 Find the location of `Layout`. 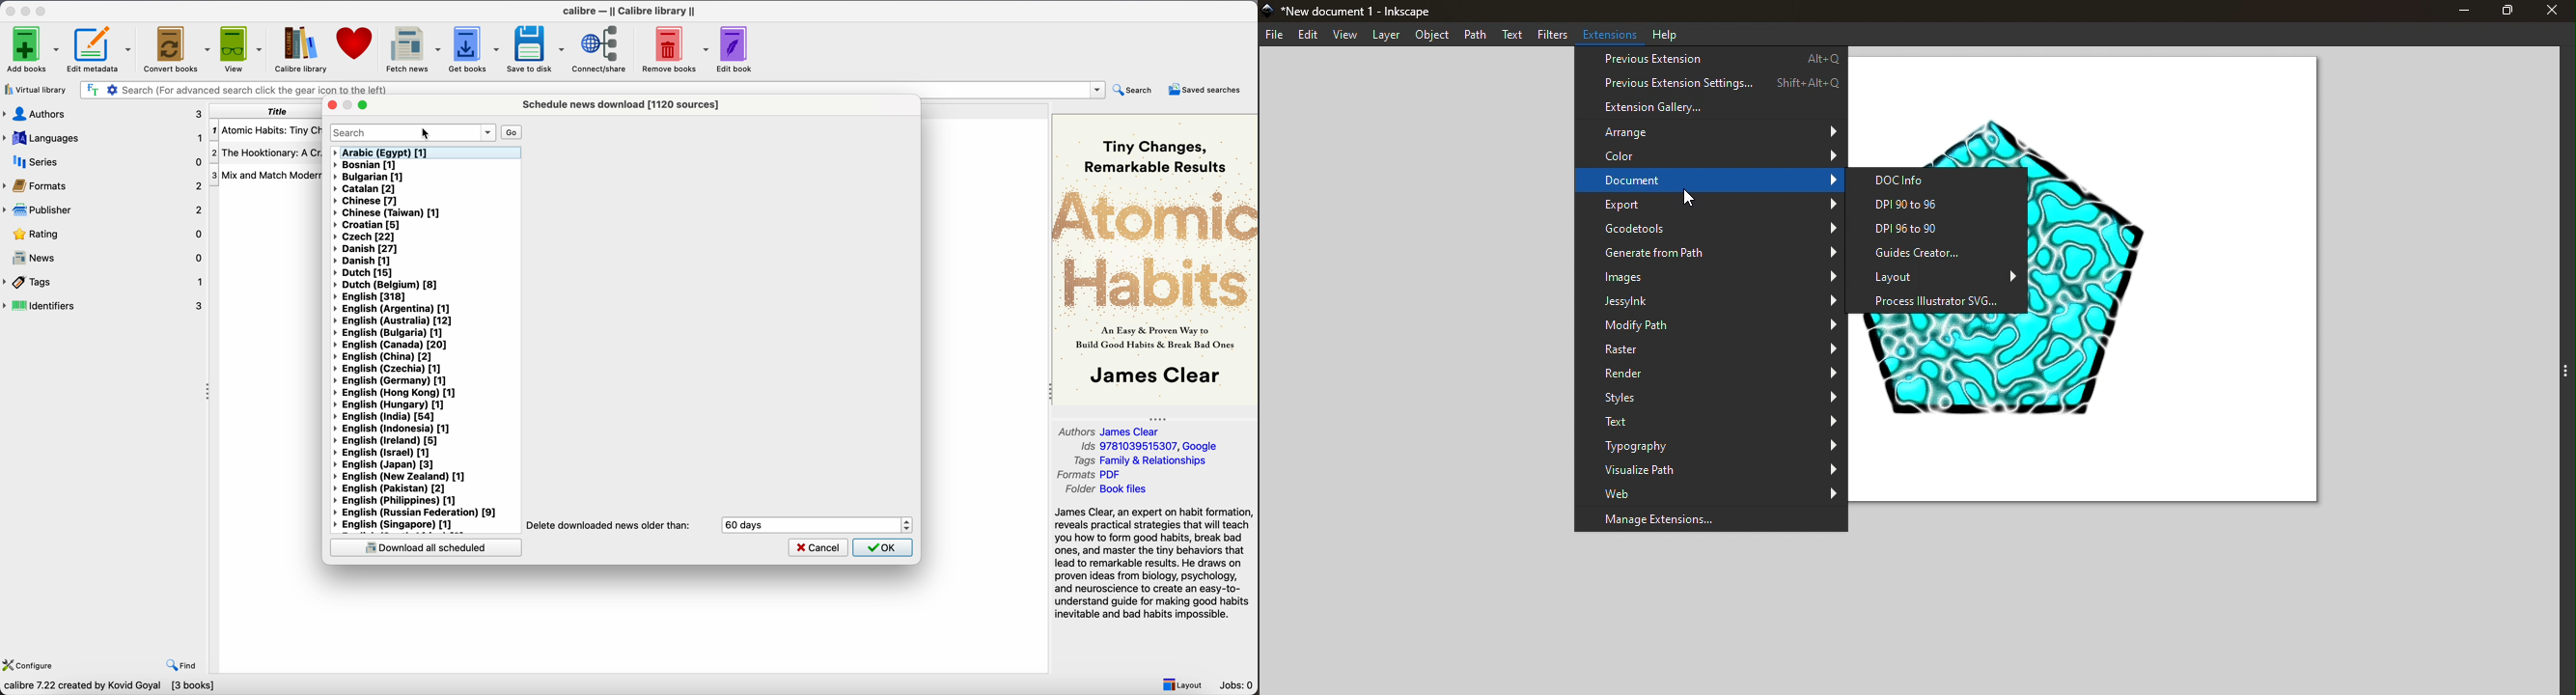

Layout is located at coordinates (1942, 277).